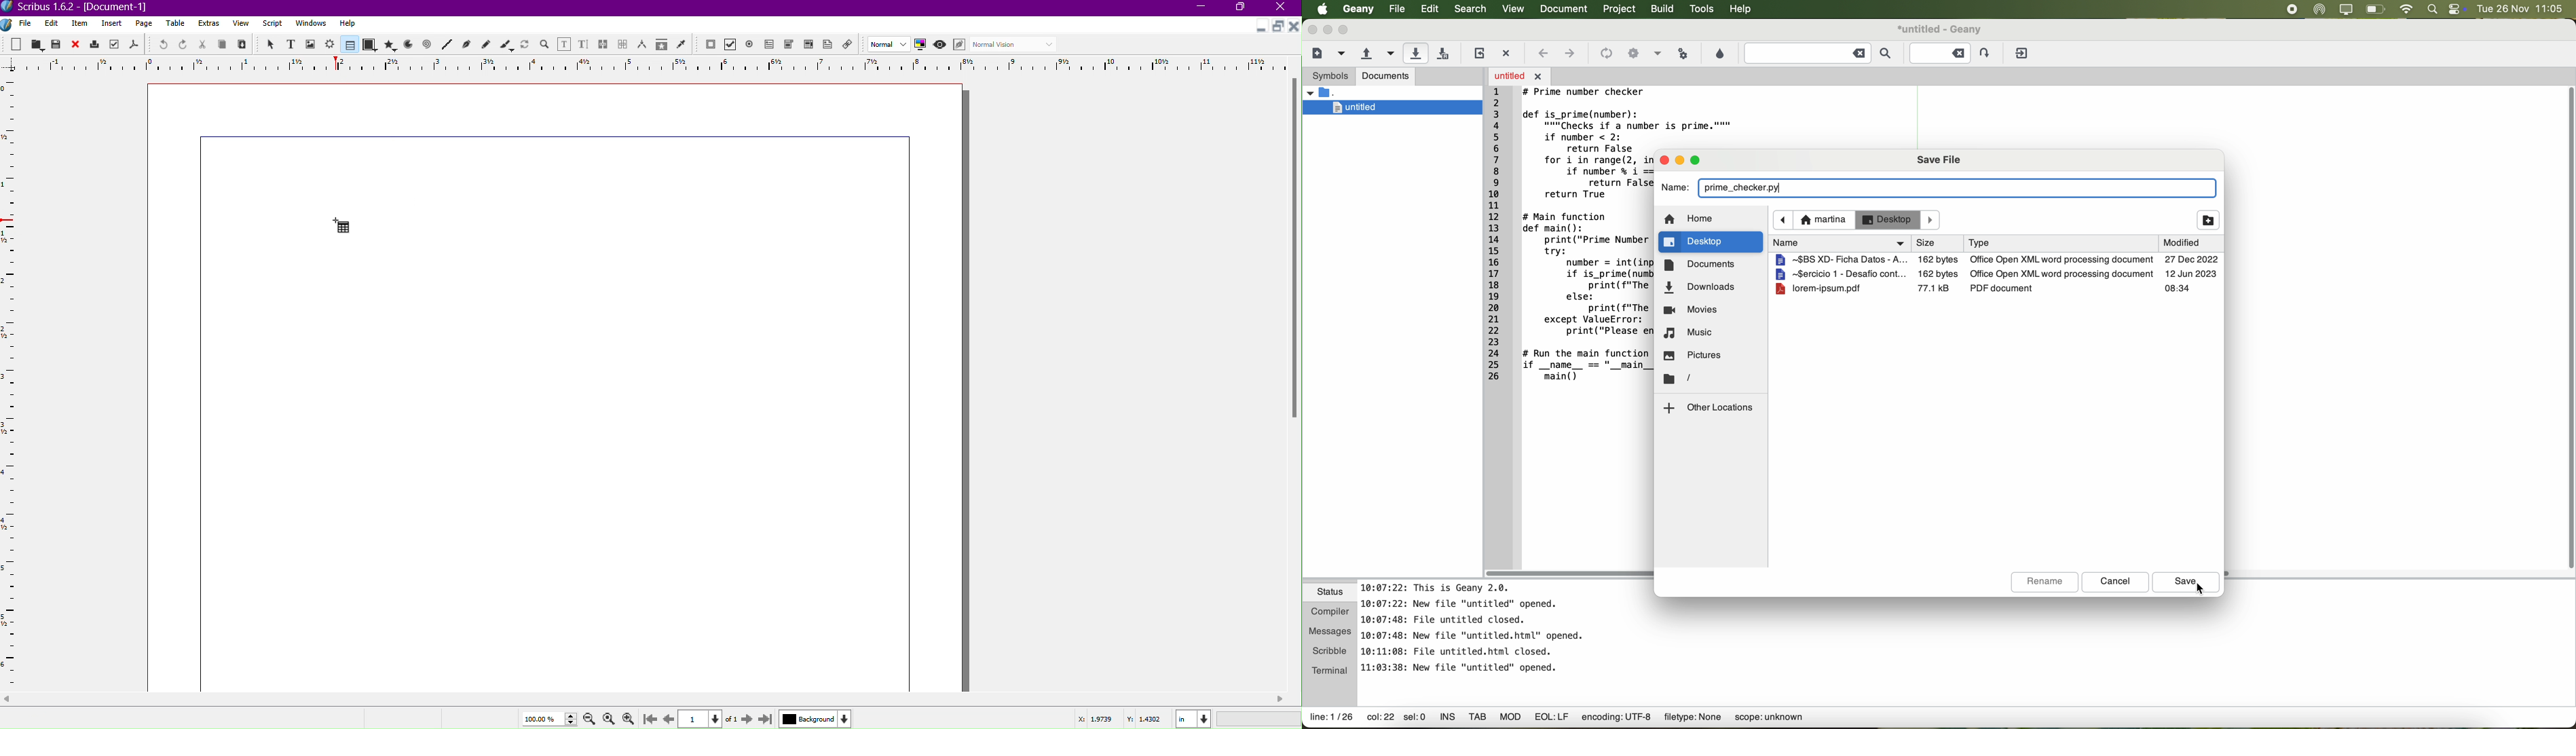 This screenshot has height=756, width=2576. What do you see at coordinates (269, 43) in the screenshot?
I see `Select Item` at bounding box center [269, 43].